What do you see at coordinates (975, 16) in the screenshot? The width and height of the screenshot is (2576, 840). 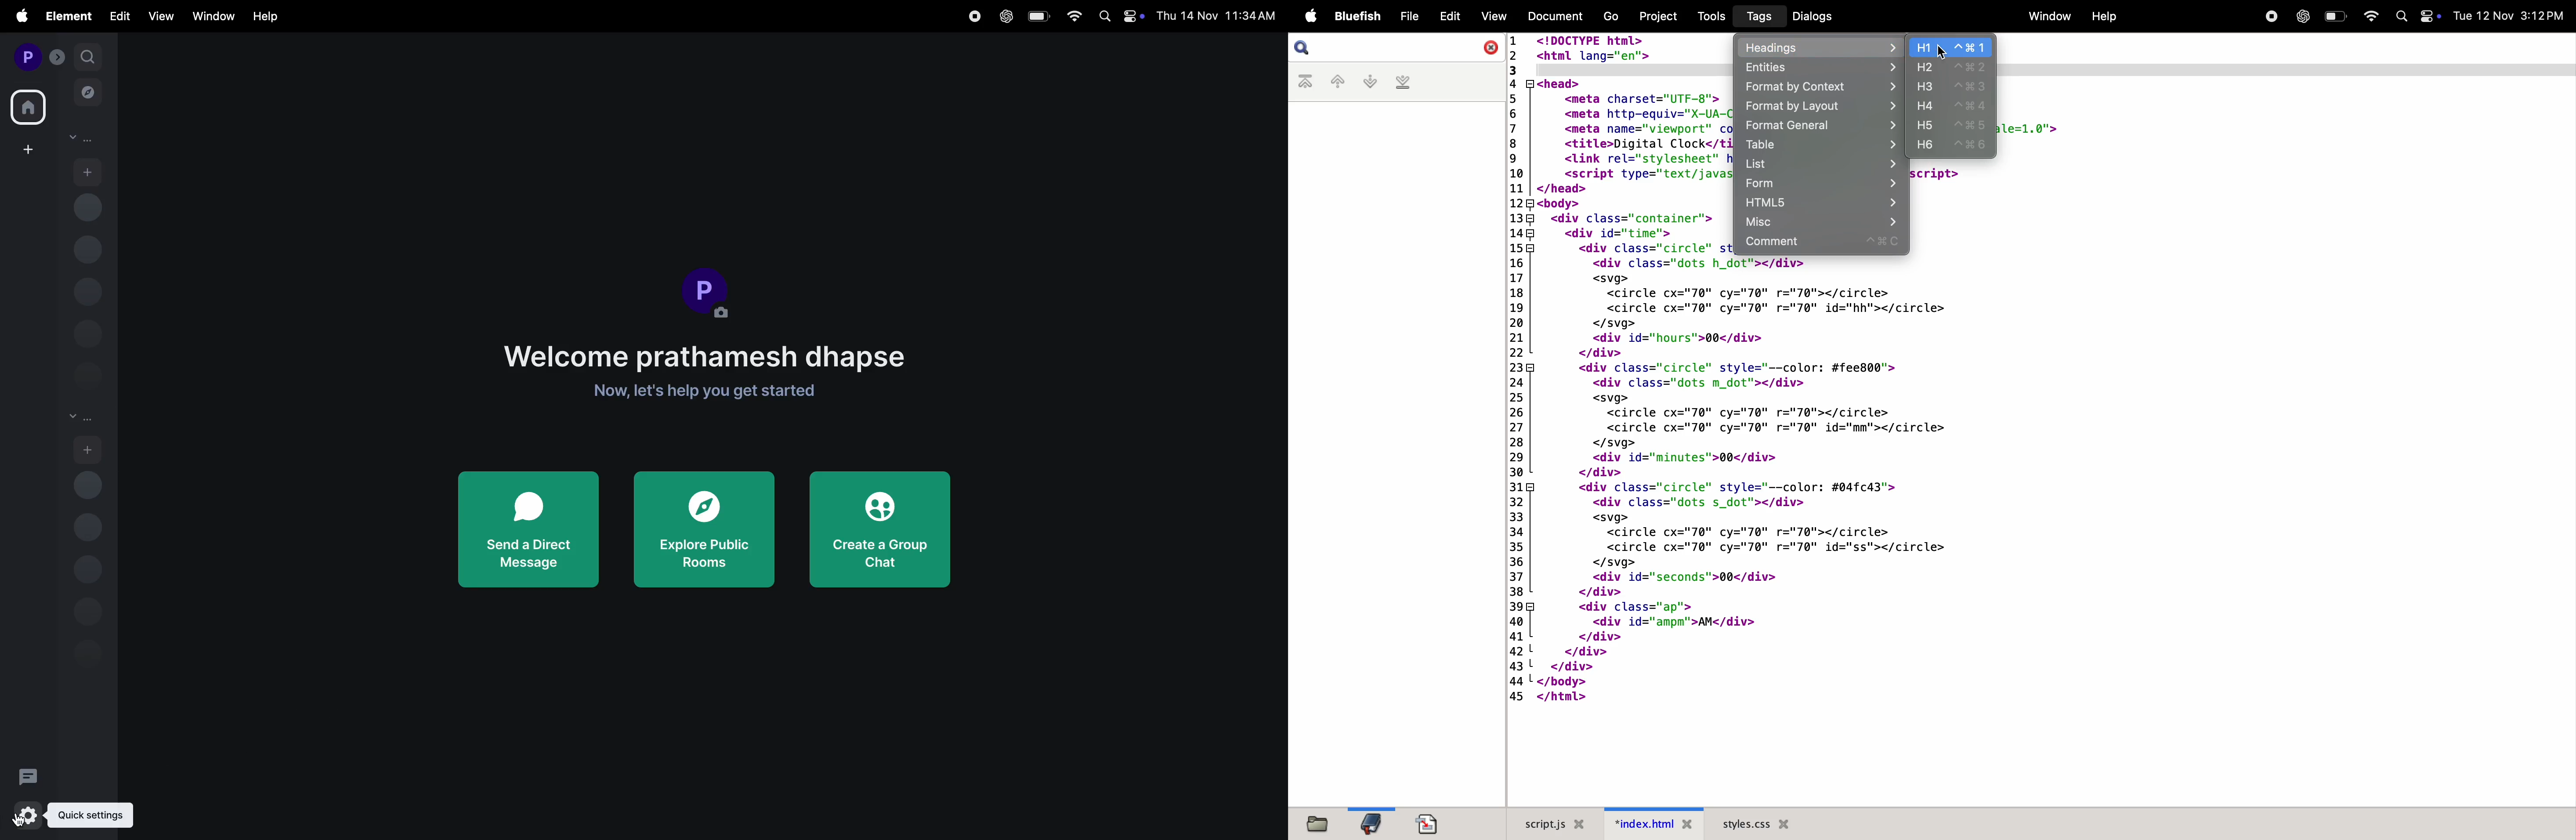 I see `record` at bounding box center [975, 16].